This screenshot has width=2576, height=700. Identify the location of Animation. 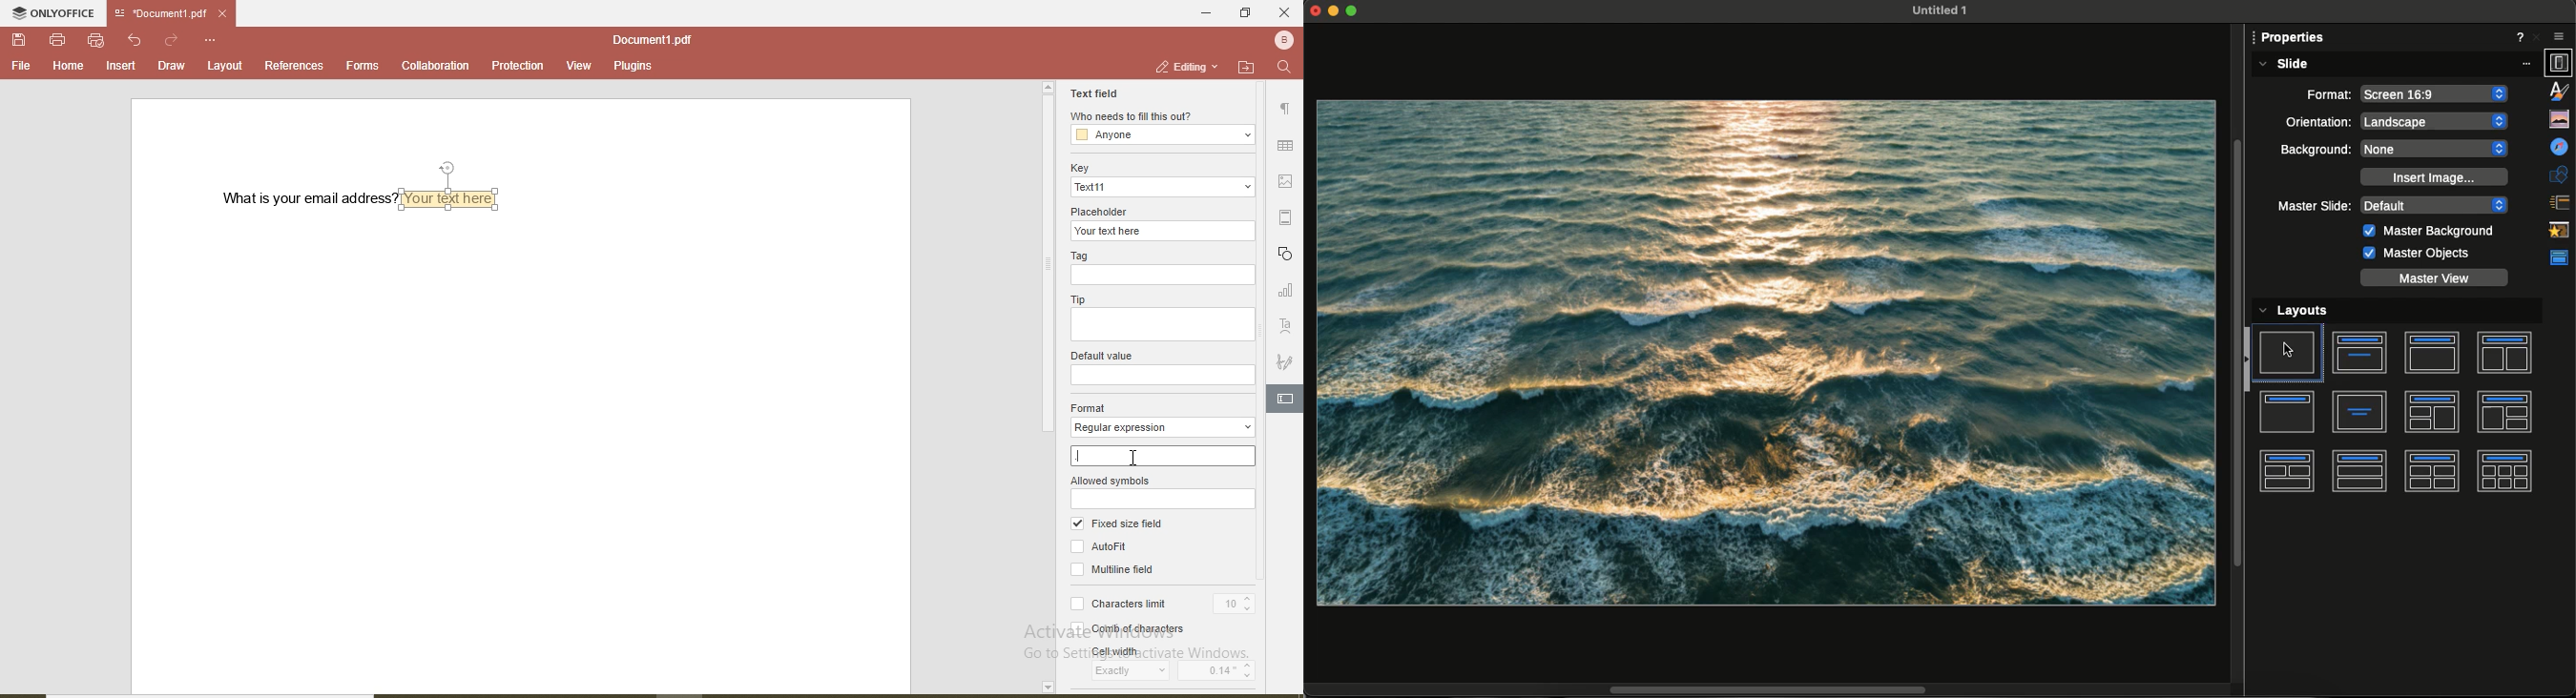
(2559, 231).